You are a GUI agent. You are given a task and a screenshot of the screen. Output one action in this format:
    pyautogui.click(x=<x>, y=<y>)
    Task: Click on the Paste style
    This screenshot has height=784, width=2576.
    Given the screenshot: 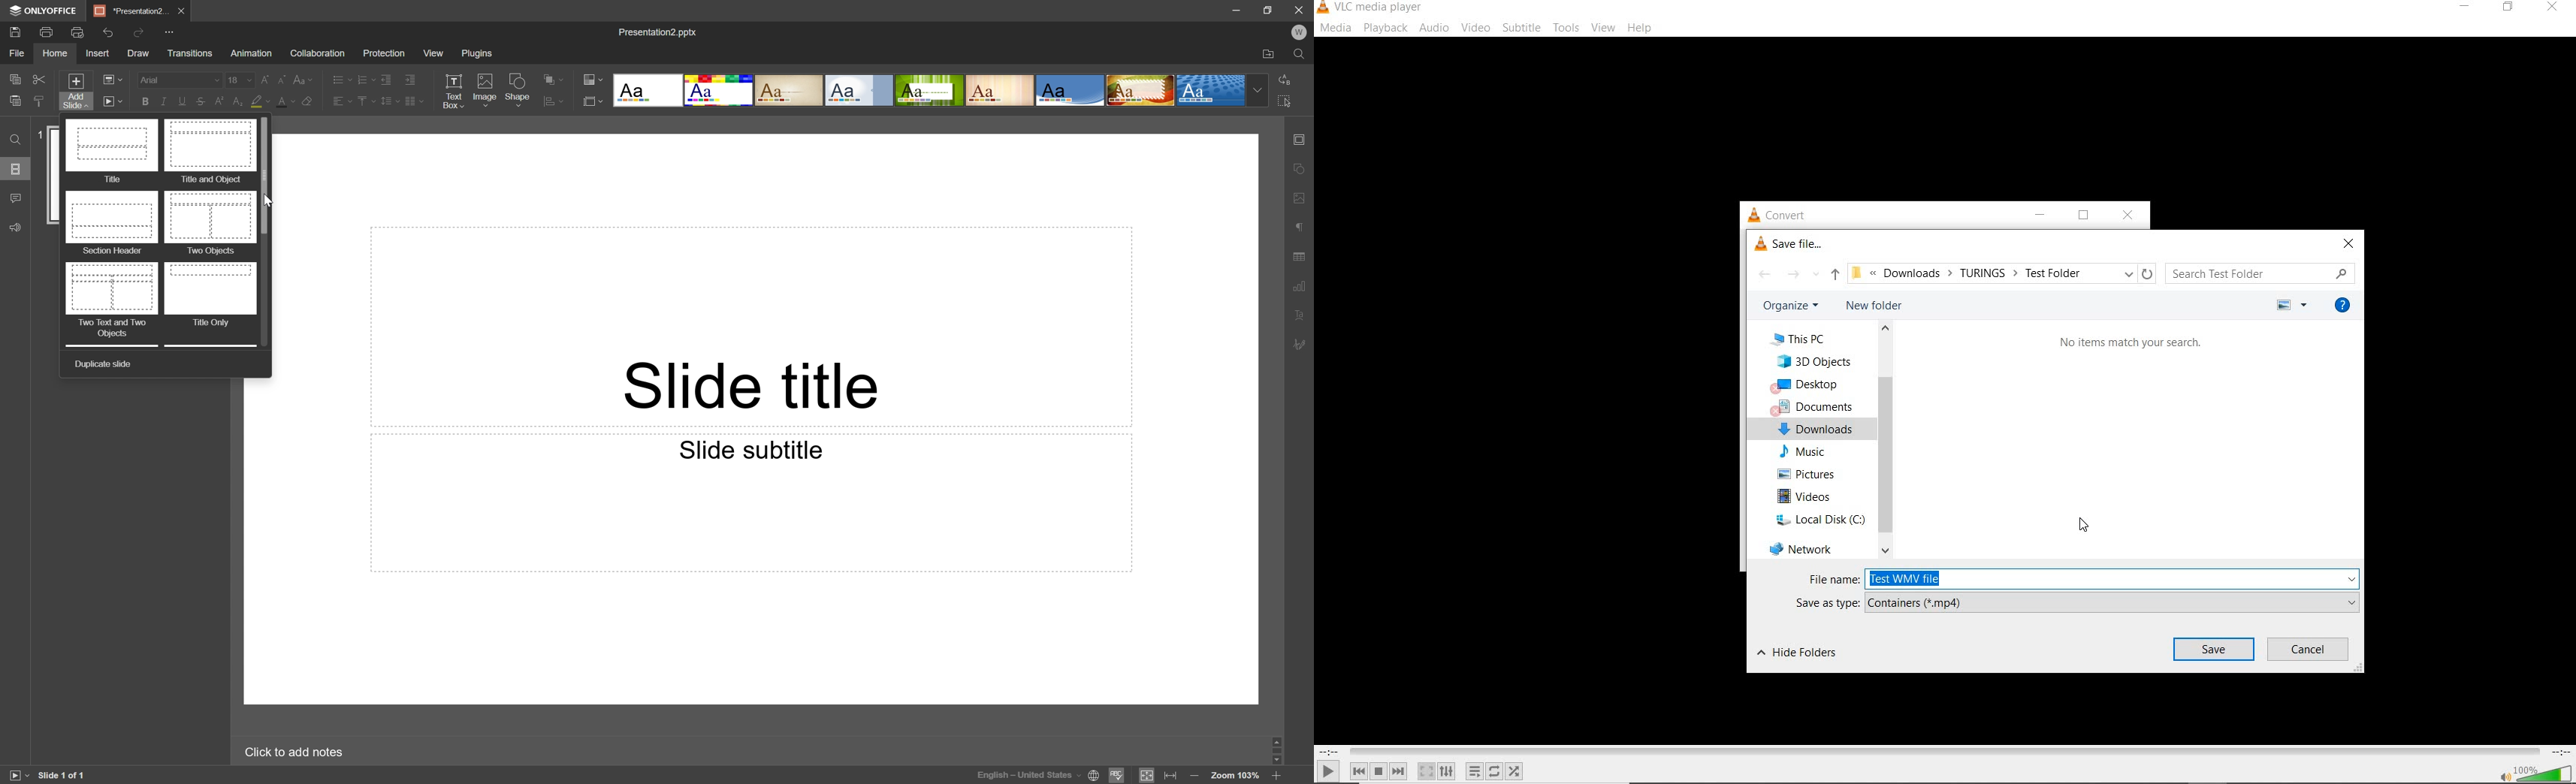 What is the action you would take?
    pyautogui.click(x=38, y=102)
    